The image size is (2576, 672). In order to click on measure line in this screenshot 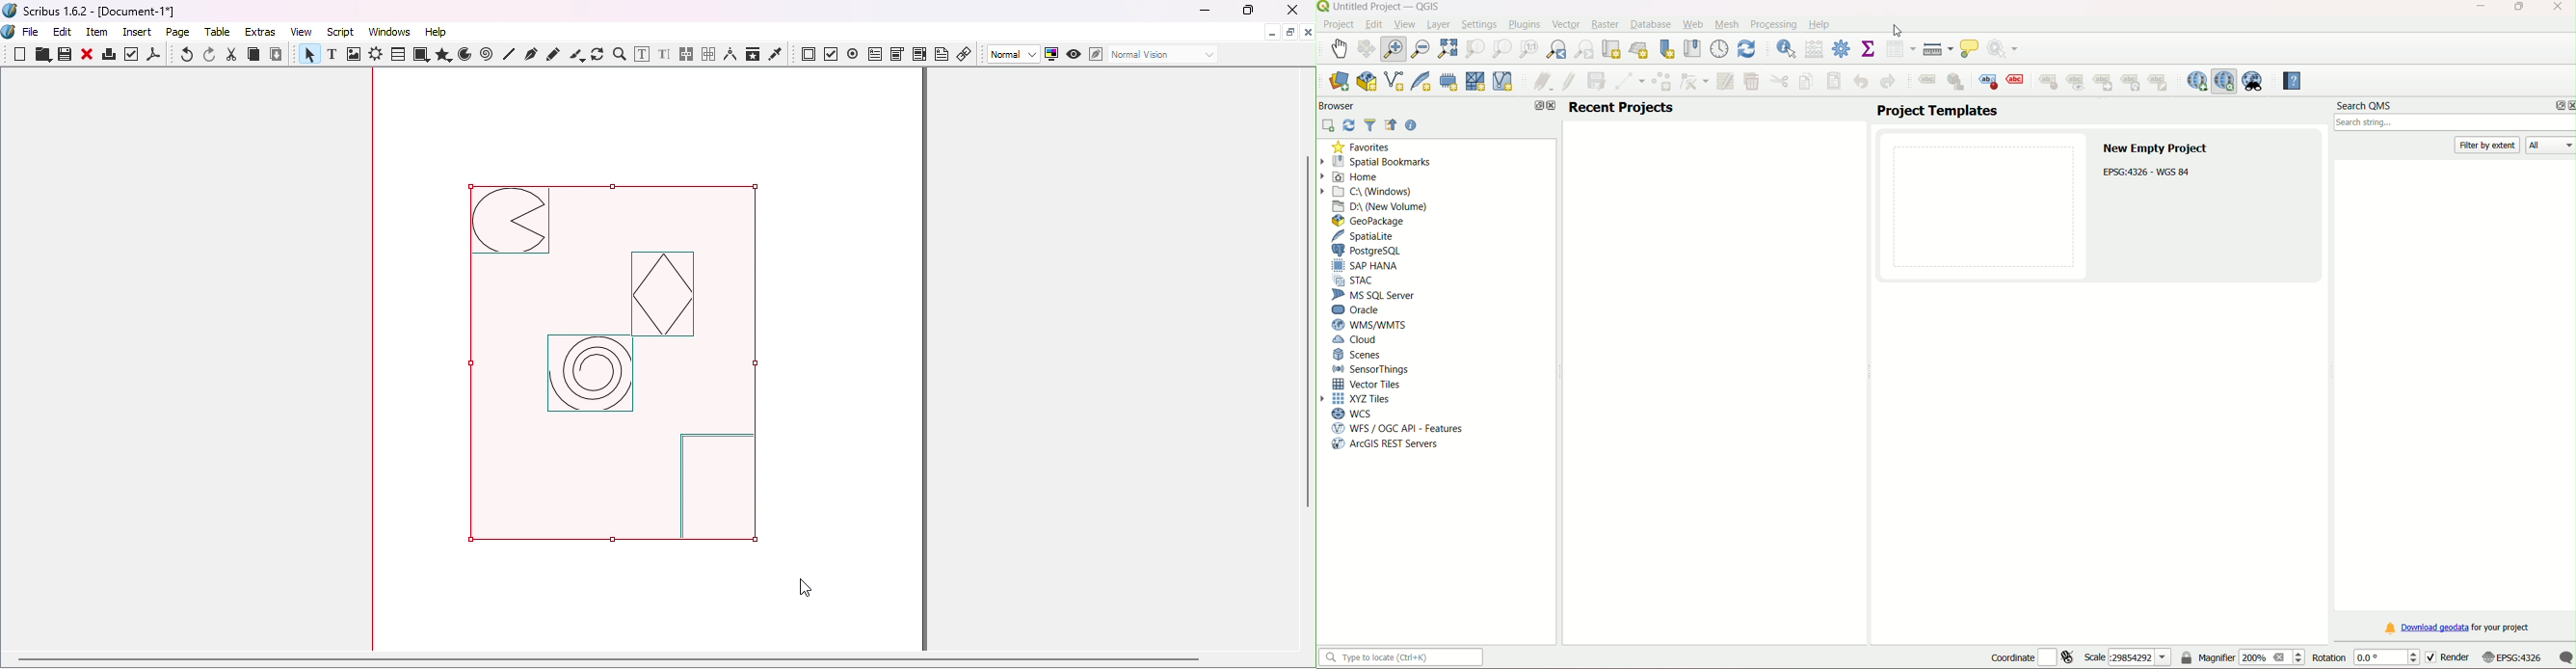, I will do `click(1938, 49)`.